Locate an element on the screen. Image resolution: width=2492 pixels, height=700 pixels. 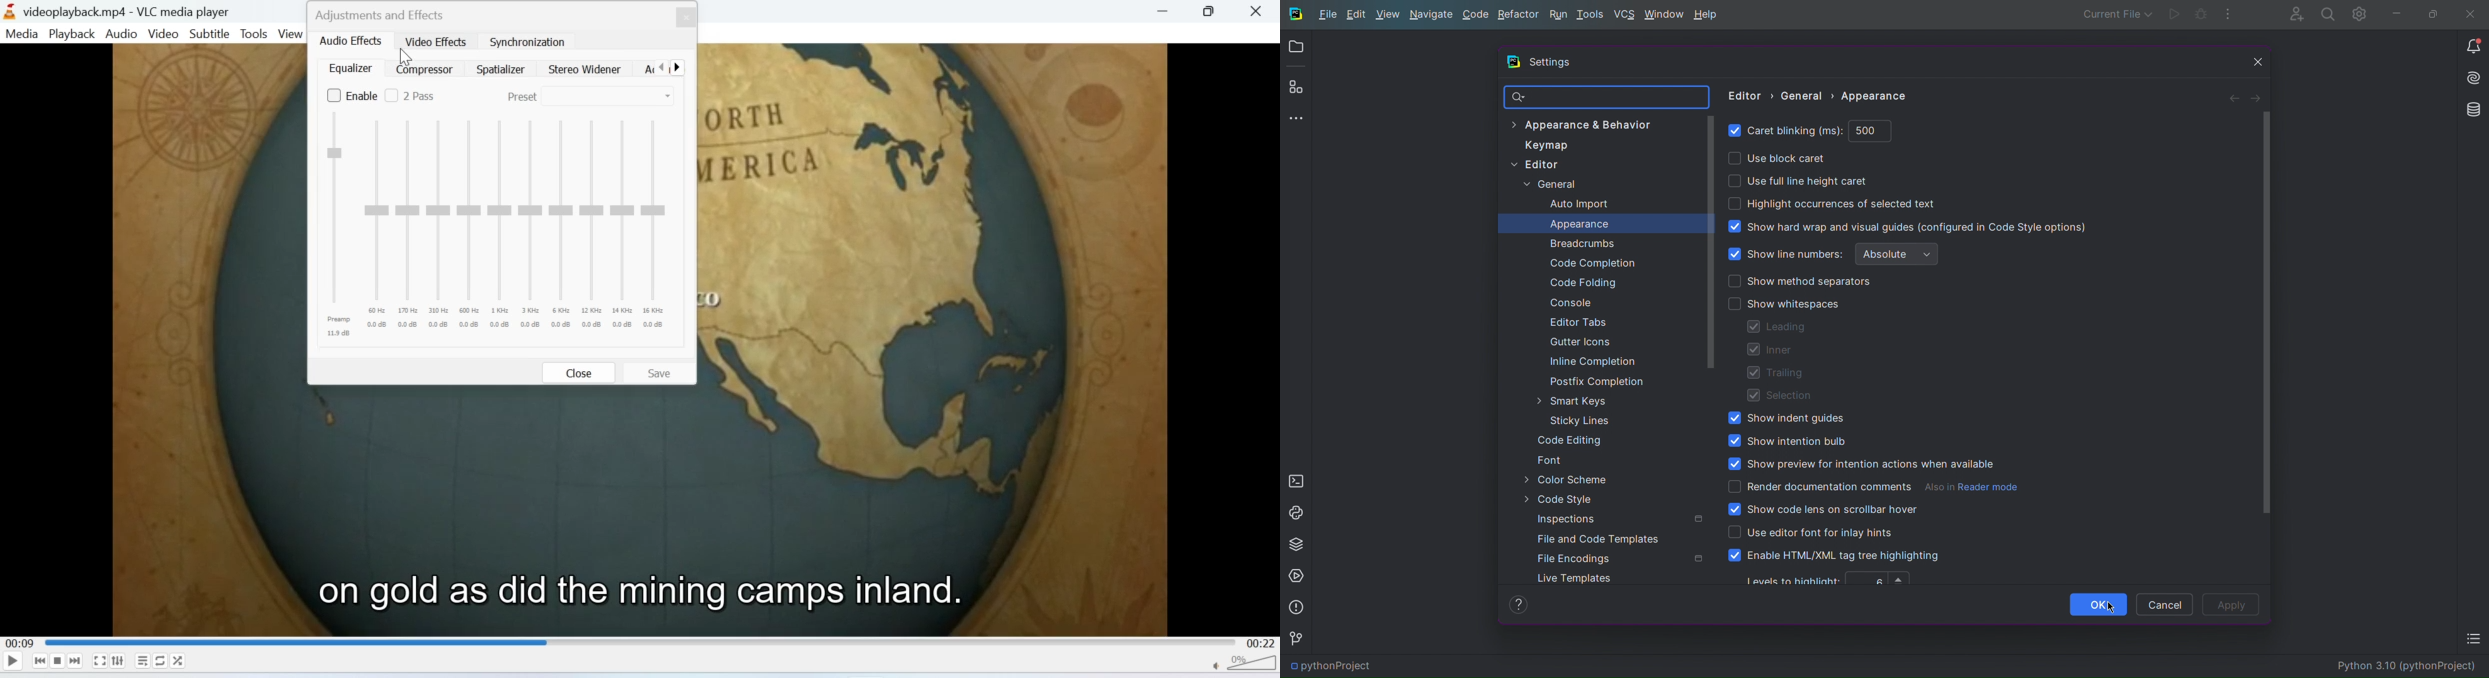
Terminal is located at coordinates (1296, 479).